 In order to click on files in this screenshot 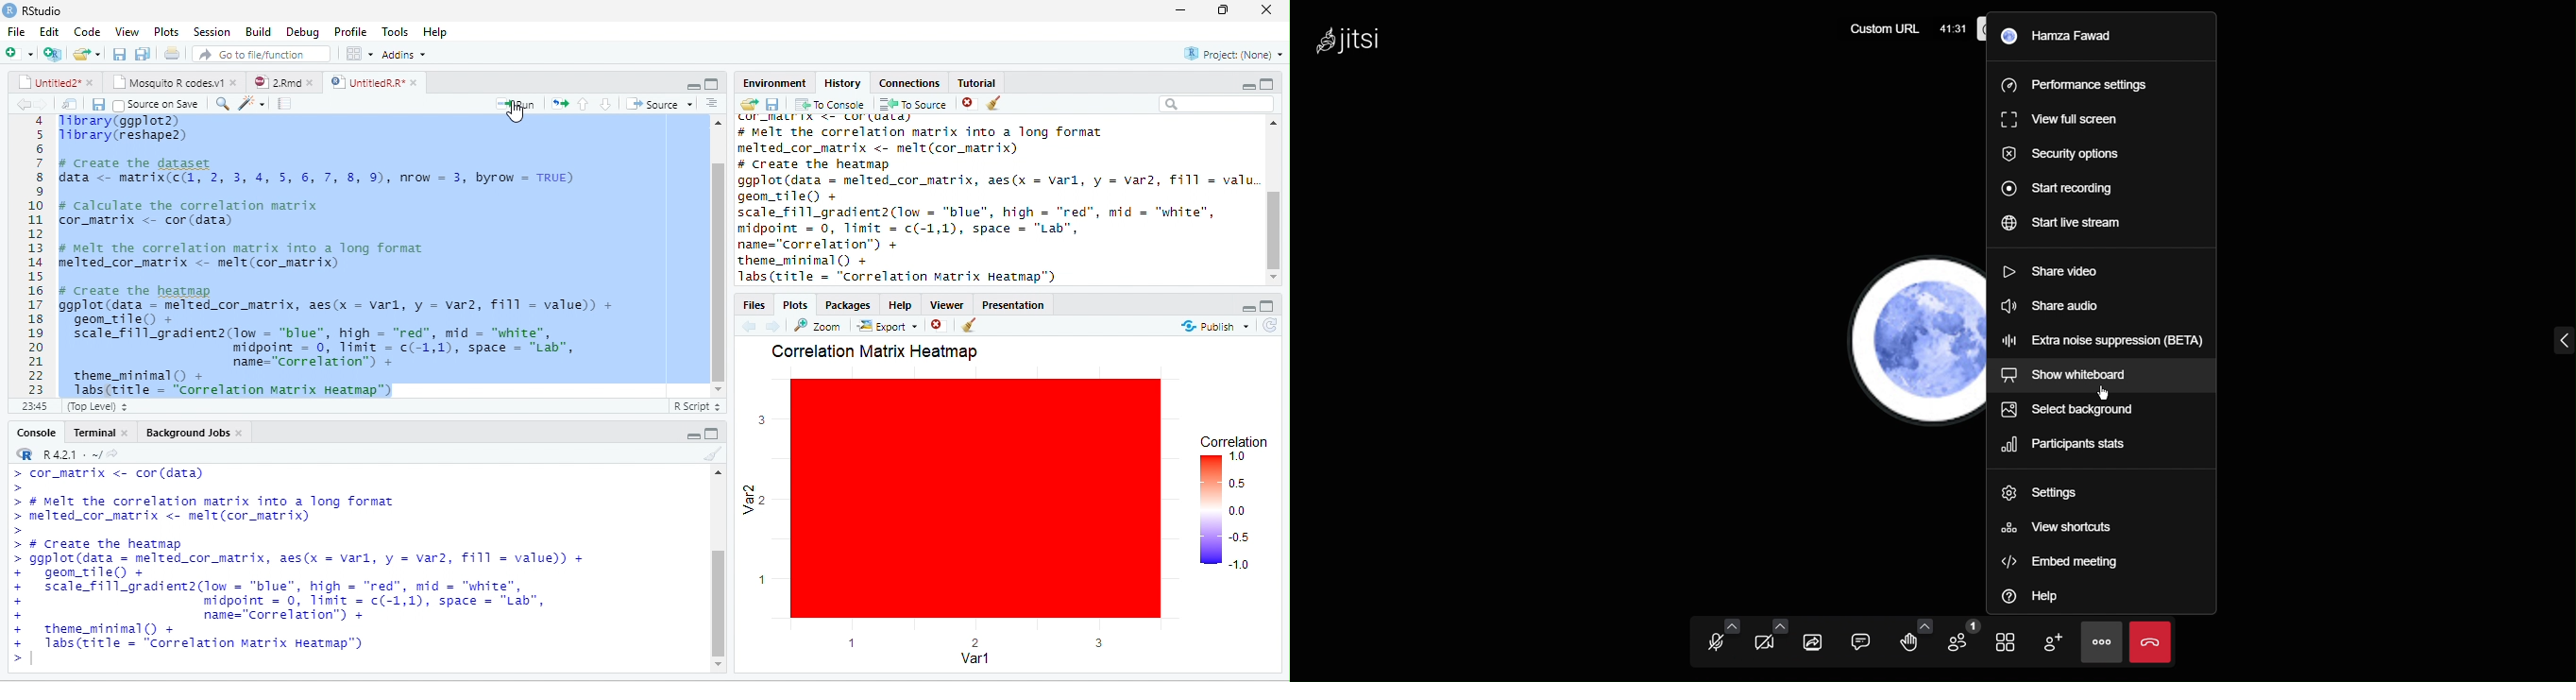, I will do `click(65, 102)`.